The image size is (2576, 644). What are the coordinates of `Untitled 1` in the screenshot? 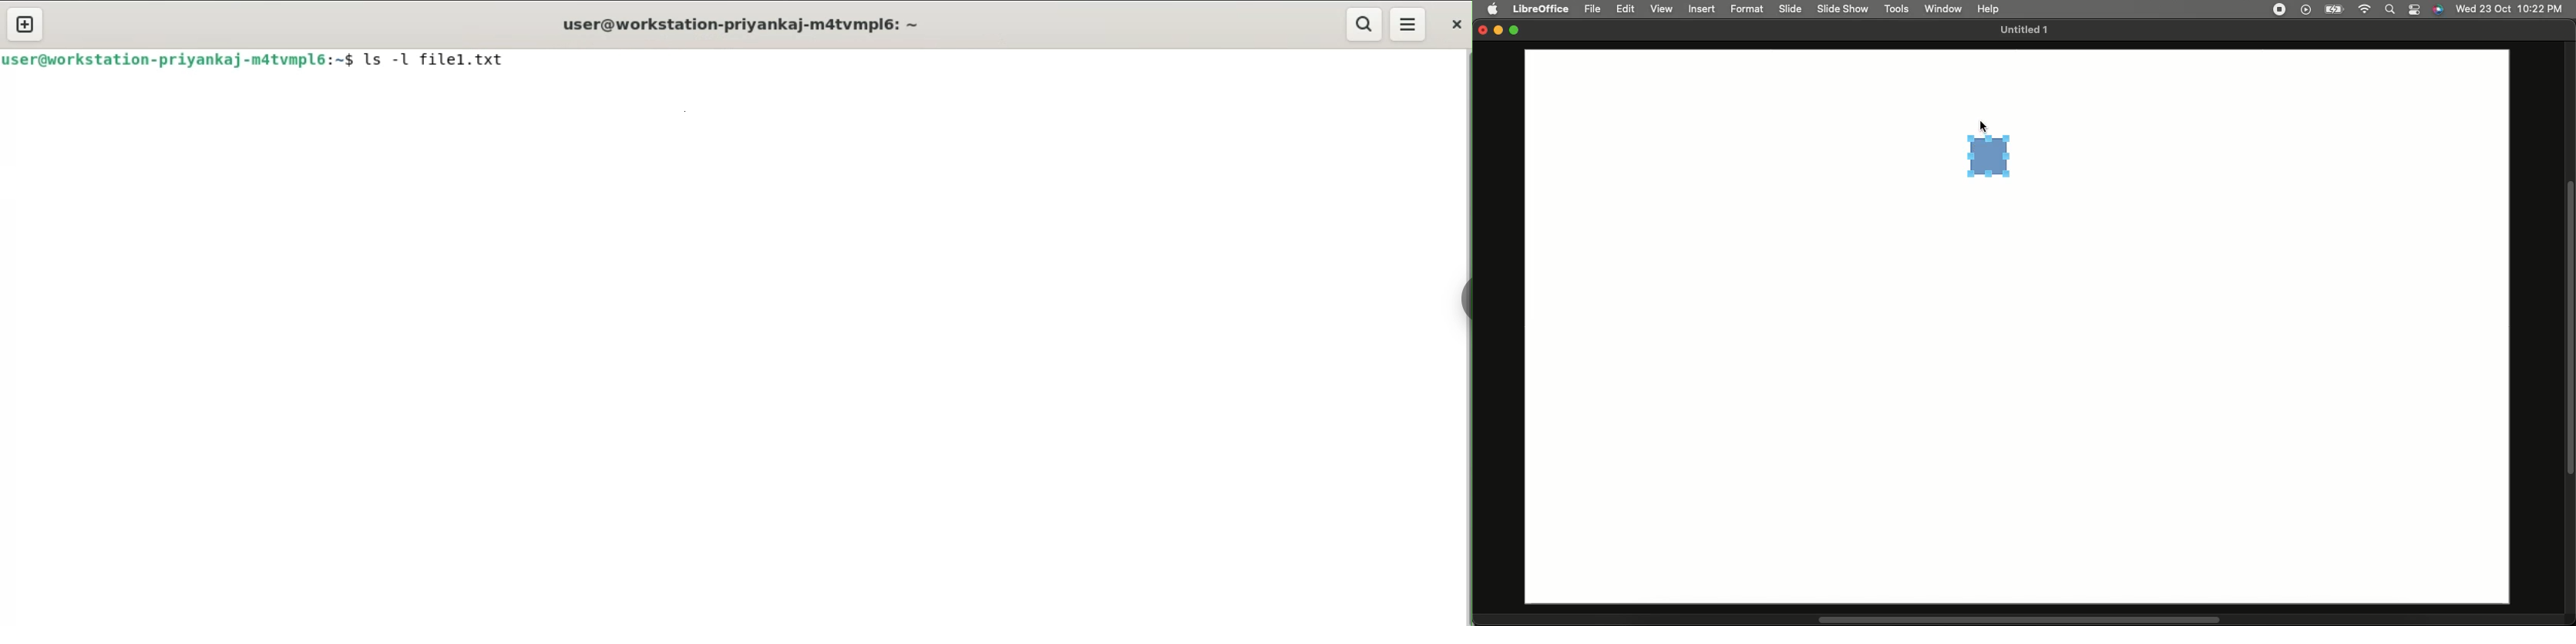 It's located at (2022, 31).